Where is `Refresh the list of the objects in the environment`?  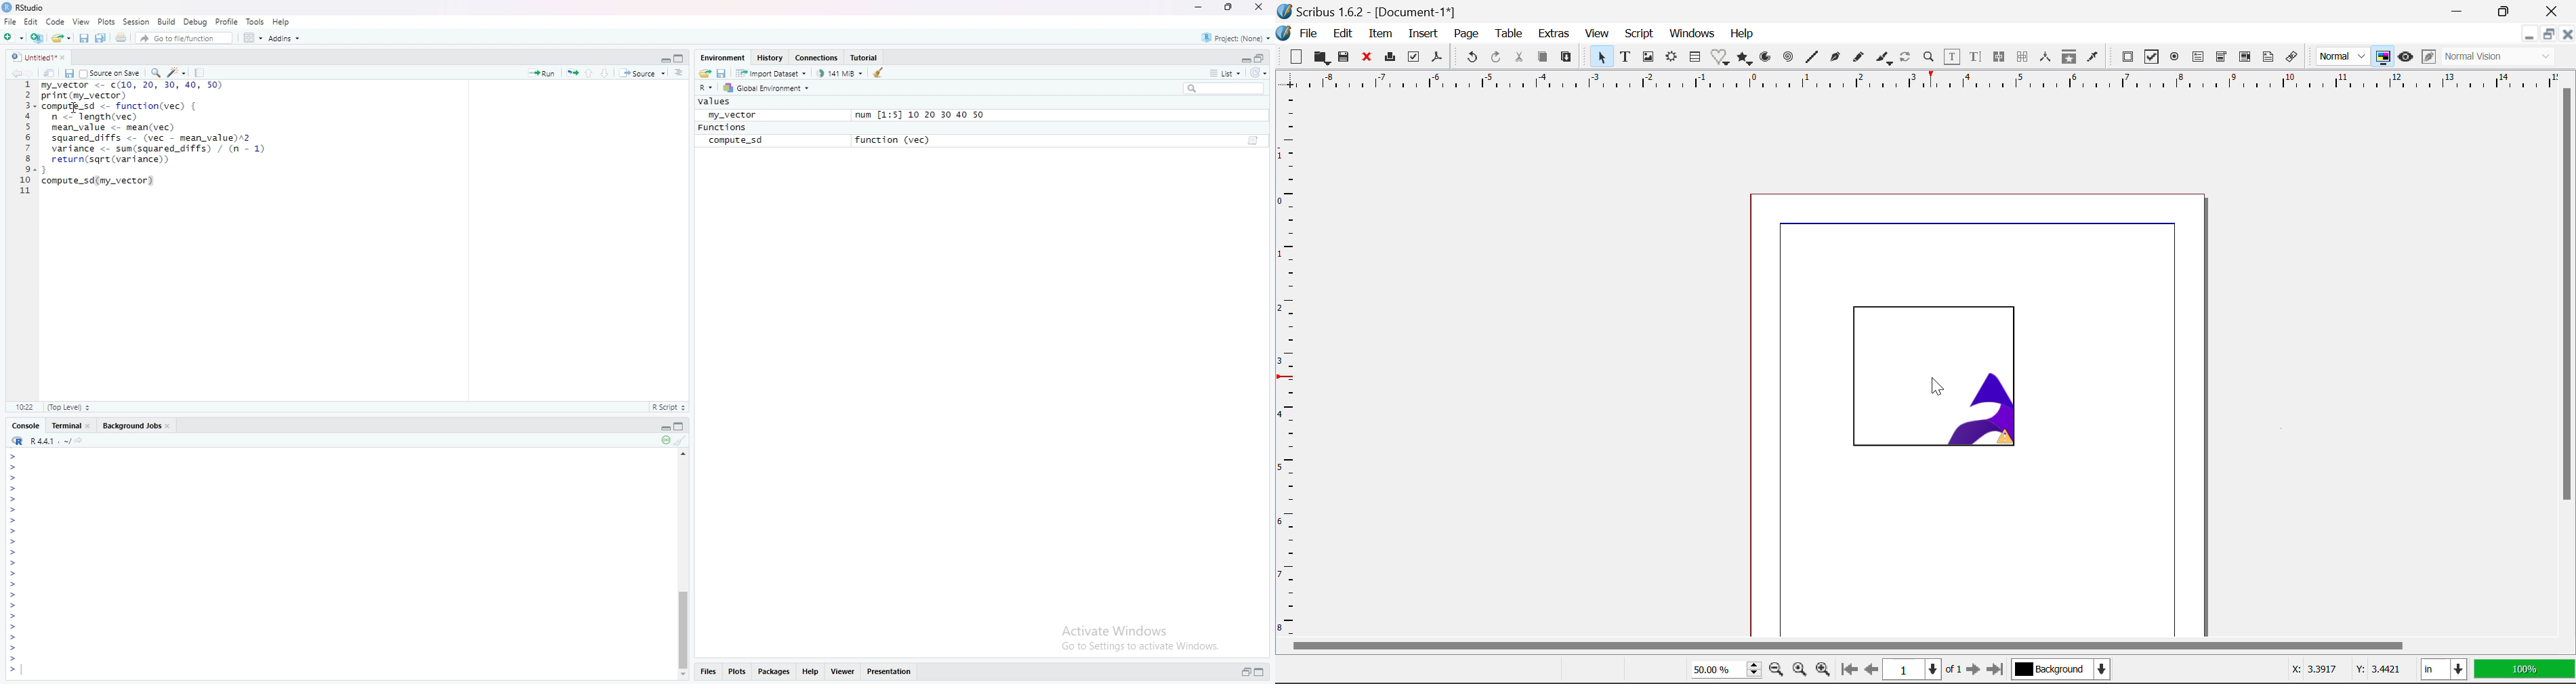 Refresh the list of the objects in the environment is located at coordinates (1261, 73).